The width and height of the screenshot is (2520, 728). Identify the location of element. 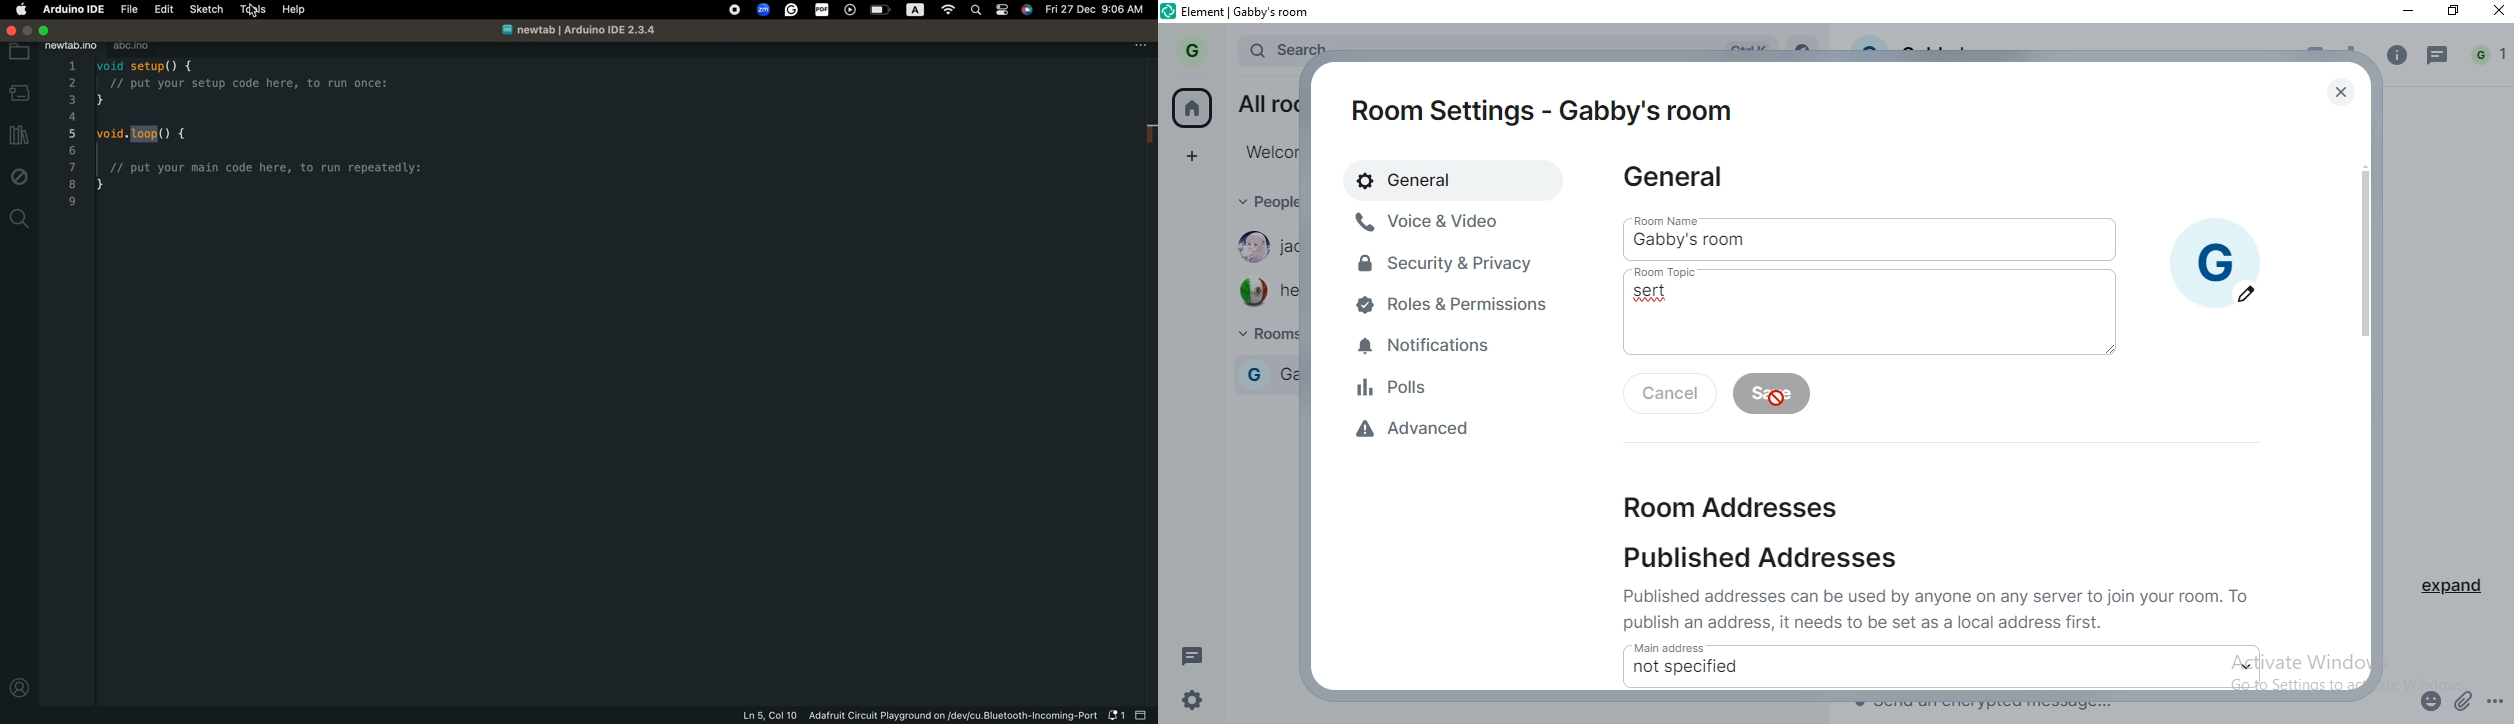
(1251, 11).